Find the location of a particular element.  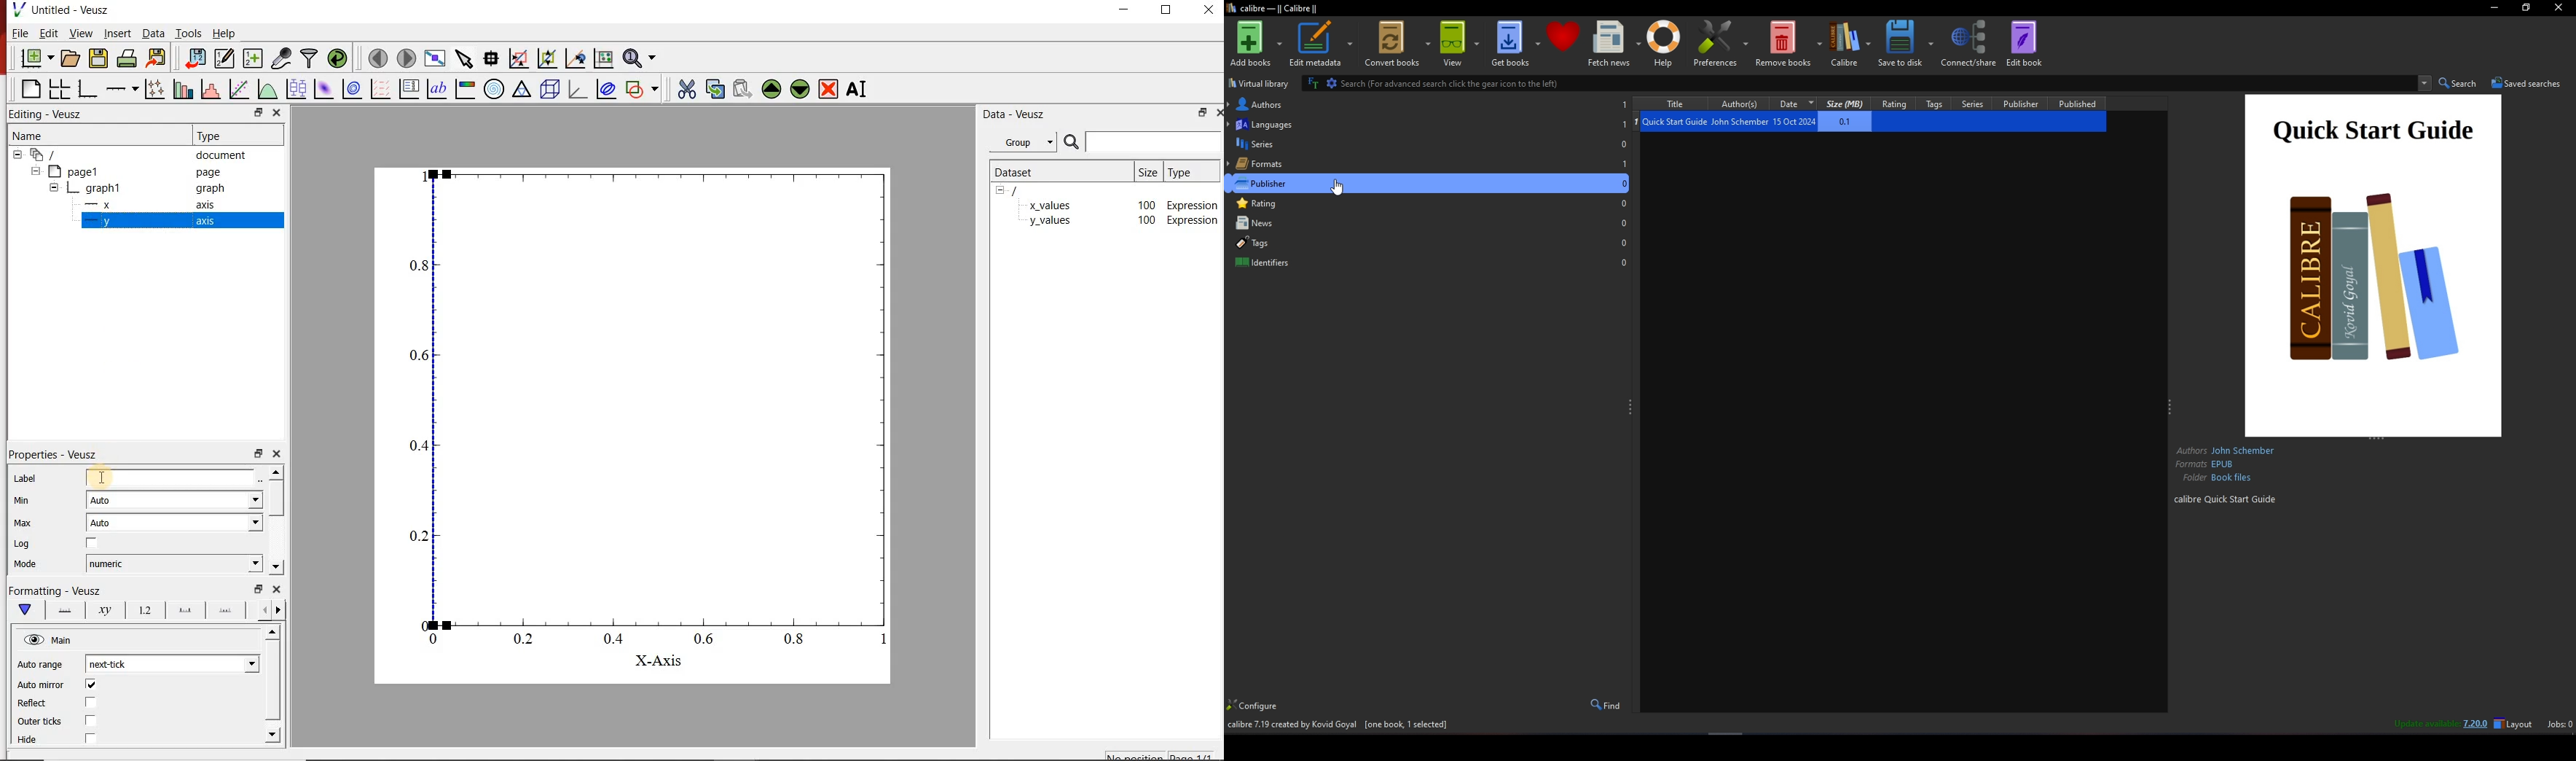

Authors is located at coordinates (1745, 104).